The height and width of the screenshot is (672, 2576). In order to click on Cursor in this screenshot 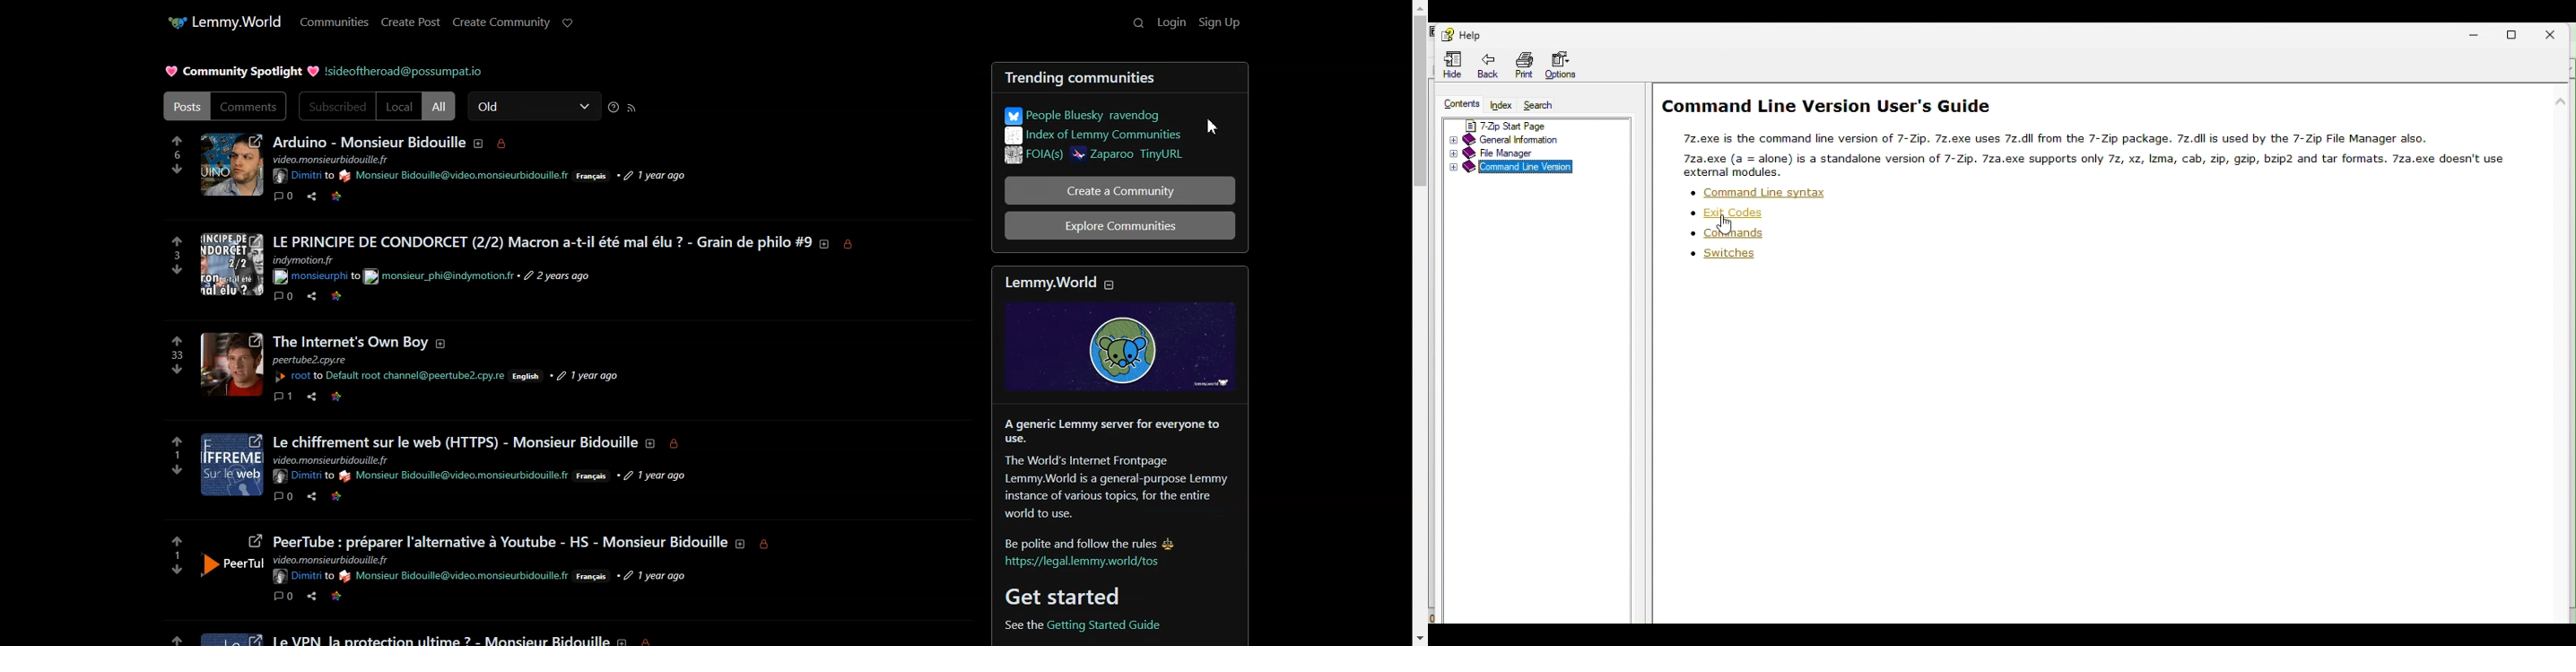, I will do `click(1725, 227)`.